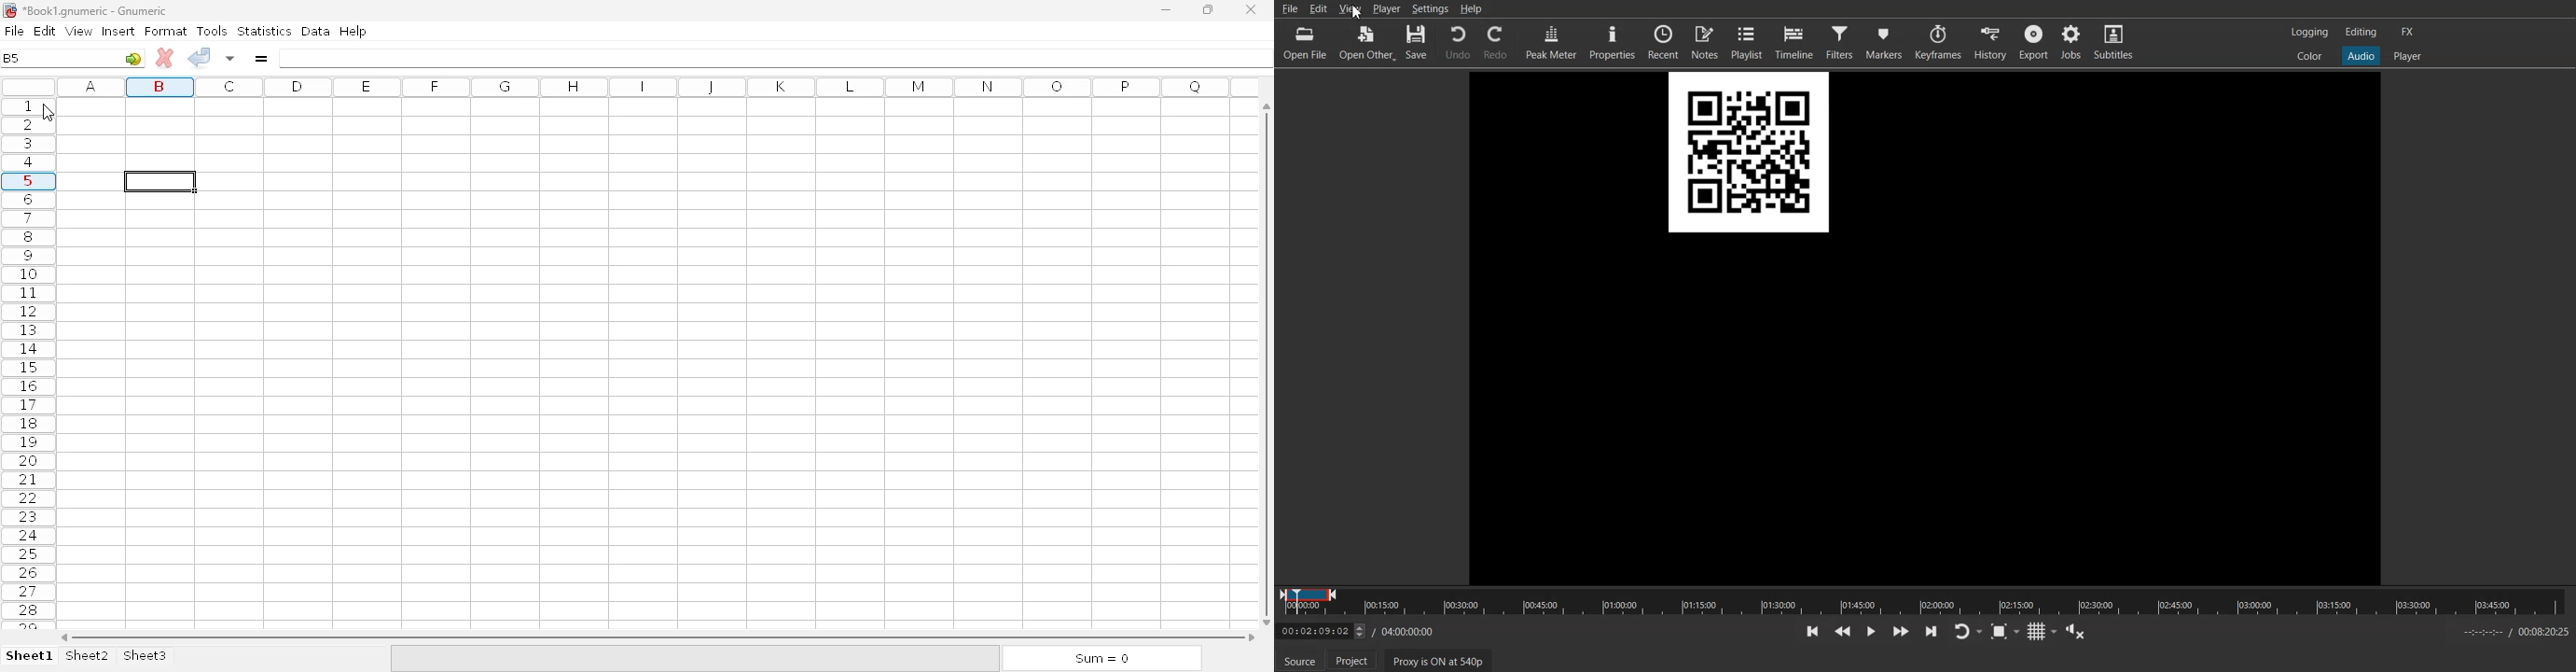  I want to click on horizontal scroll bar, so click(658, 637).